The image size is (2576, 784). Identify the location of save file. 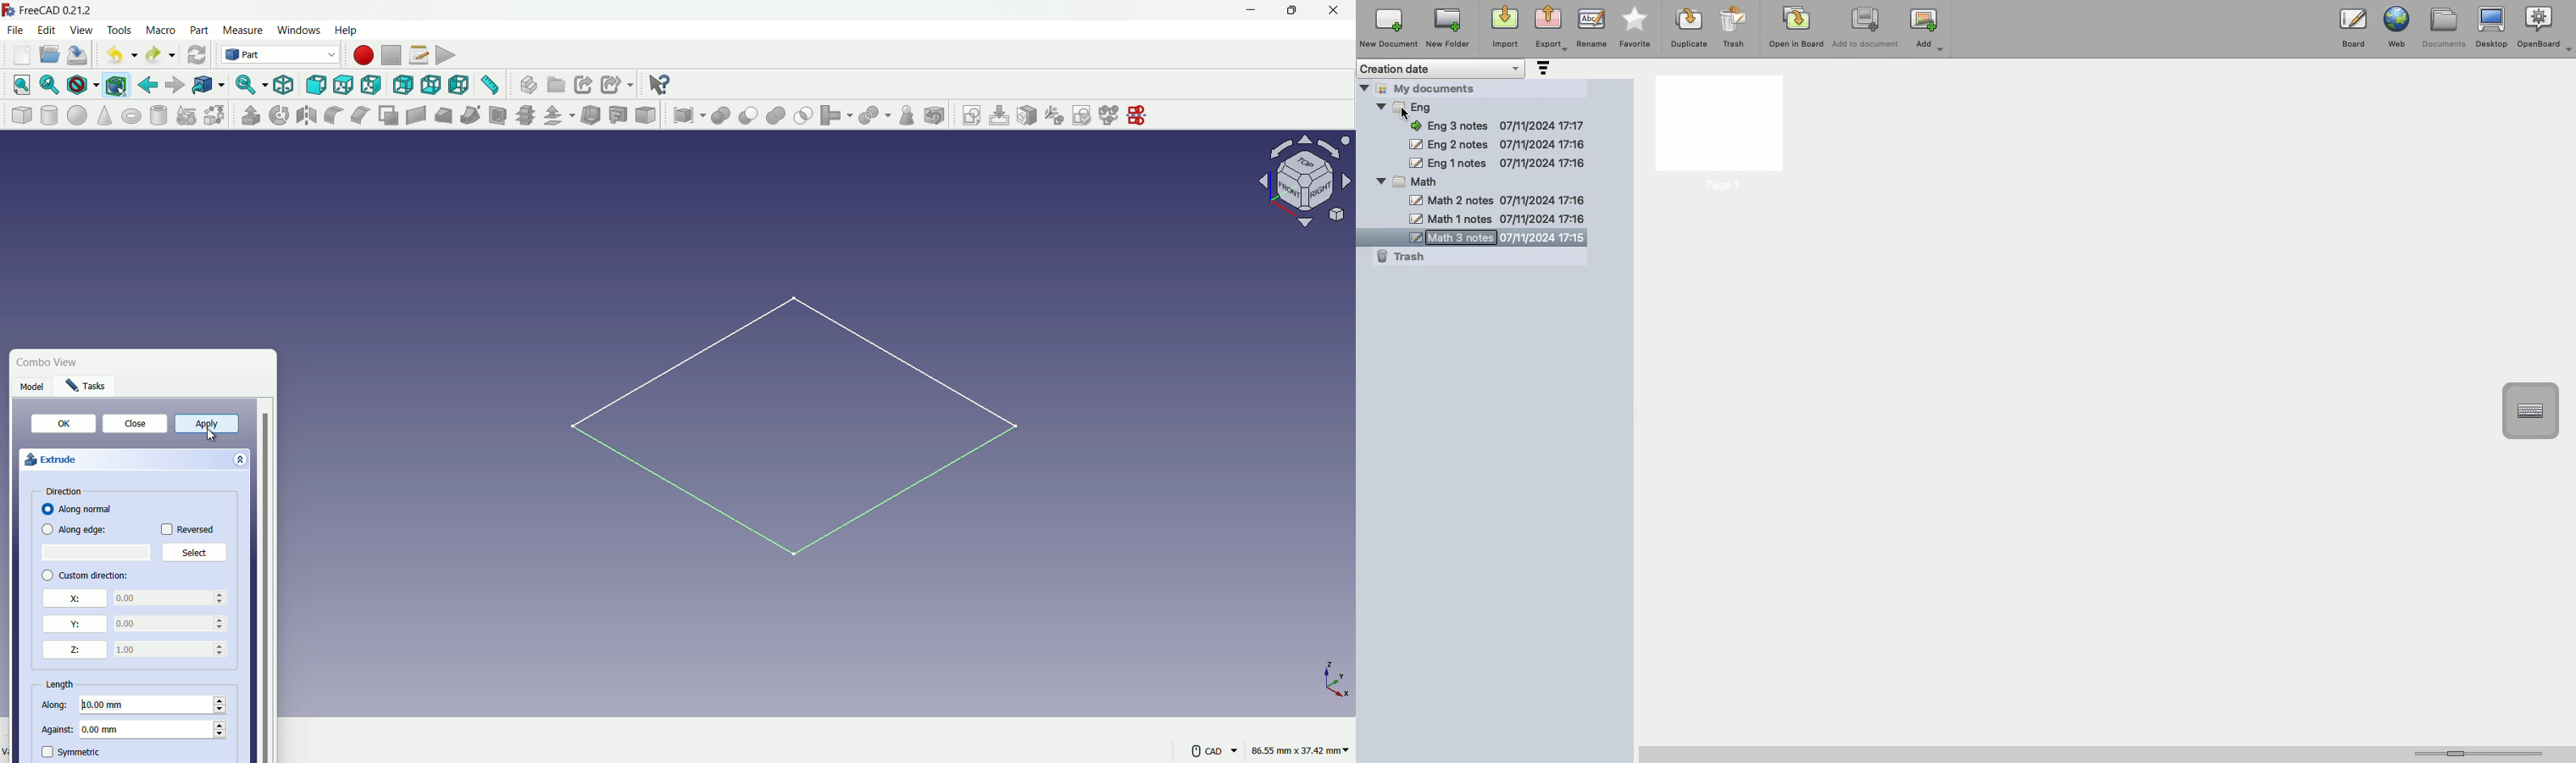
(77, 56).